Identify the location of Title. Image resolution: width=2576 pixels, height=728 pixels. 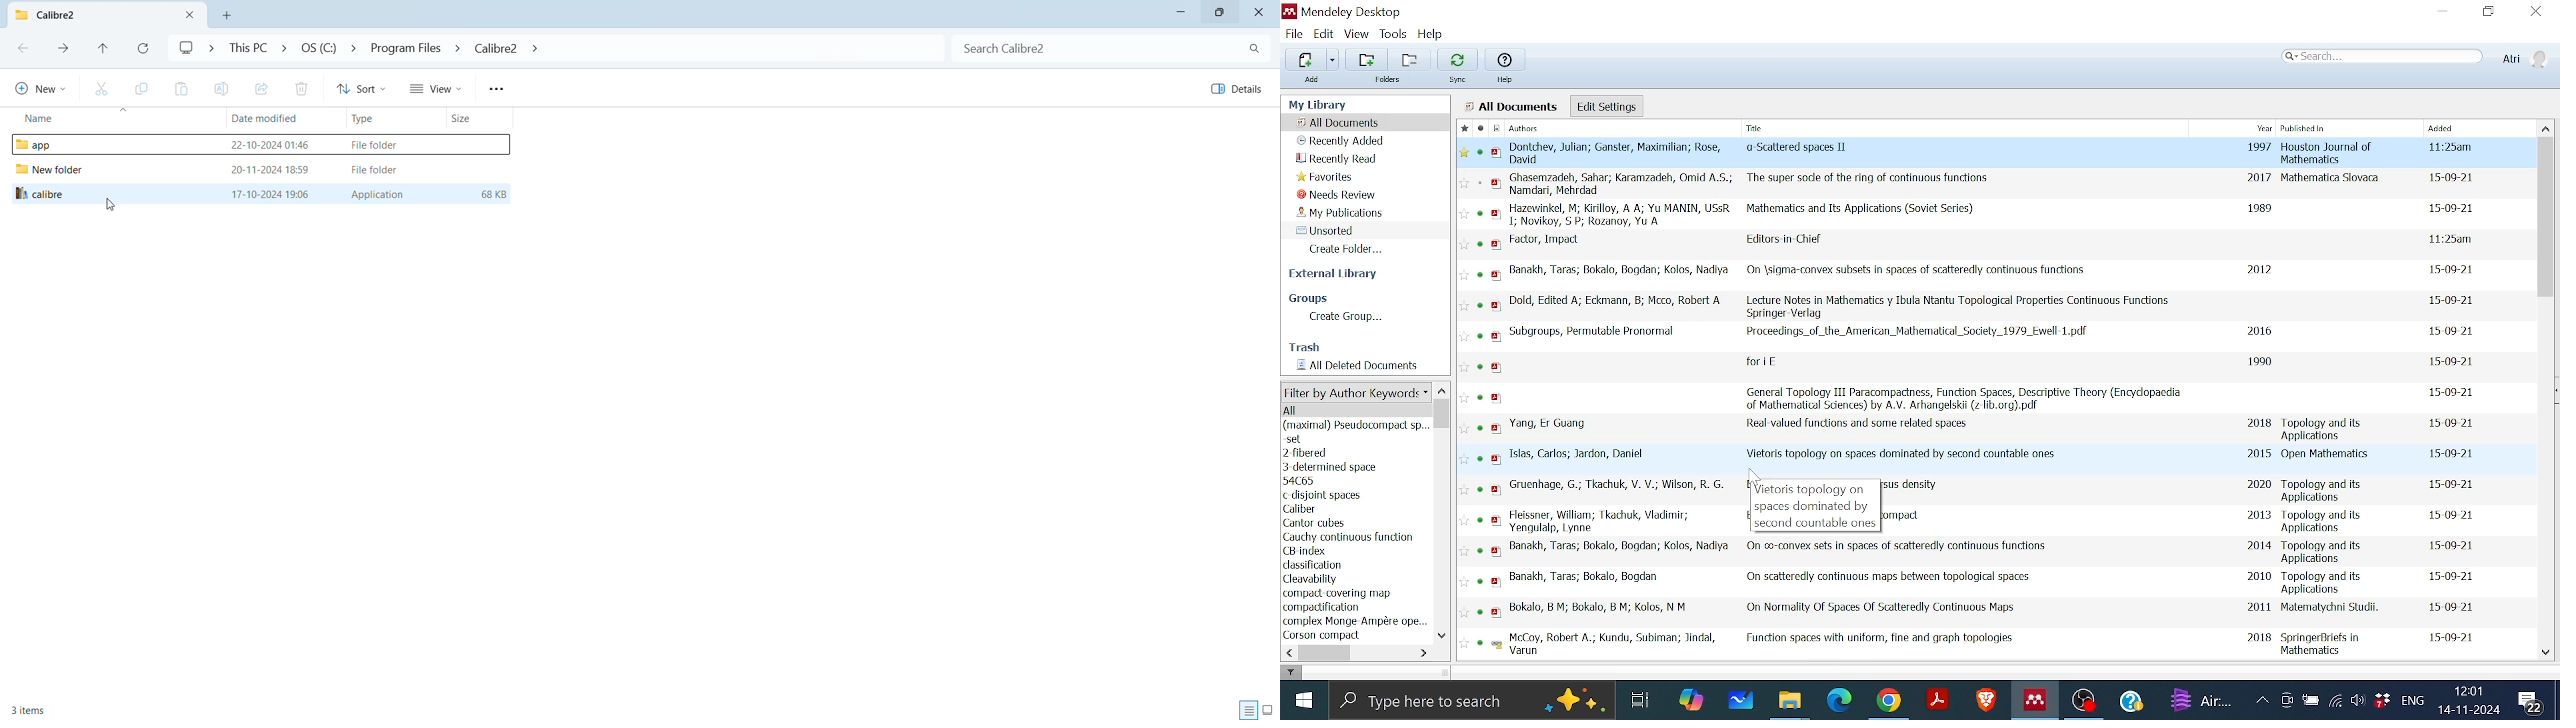
(1967, 399).